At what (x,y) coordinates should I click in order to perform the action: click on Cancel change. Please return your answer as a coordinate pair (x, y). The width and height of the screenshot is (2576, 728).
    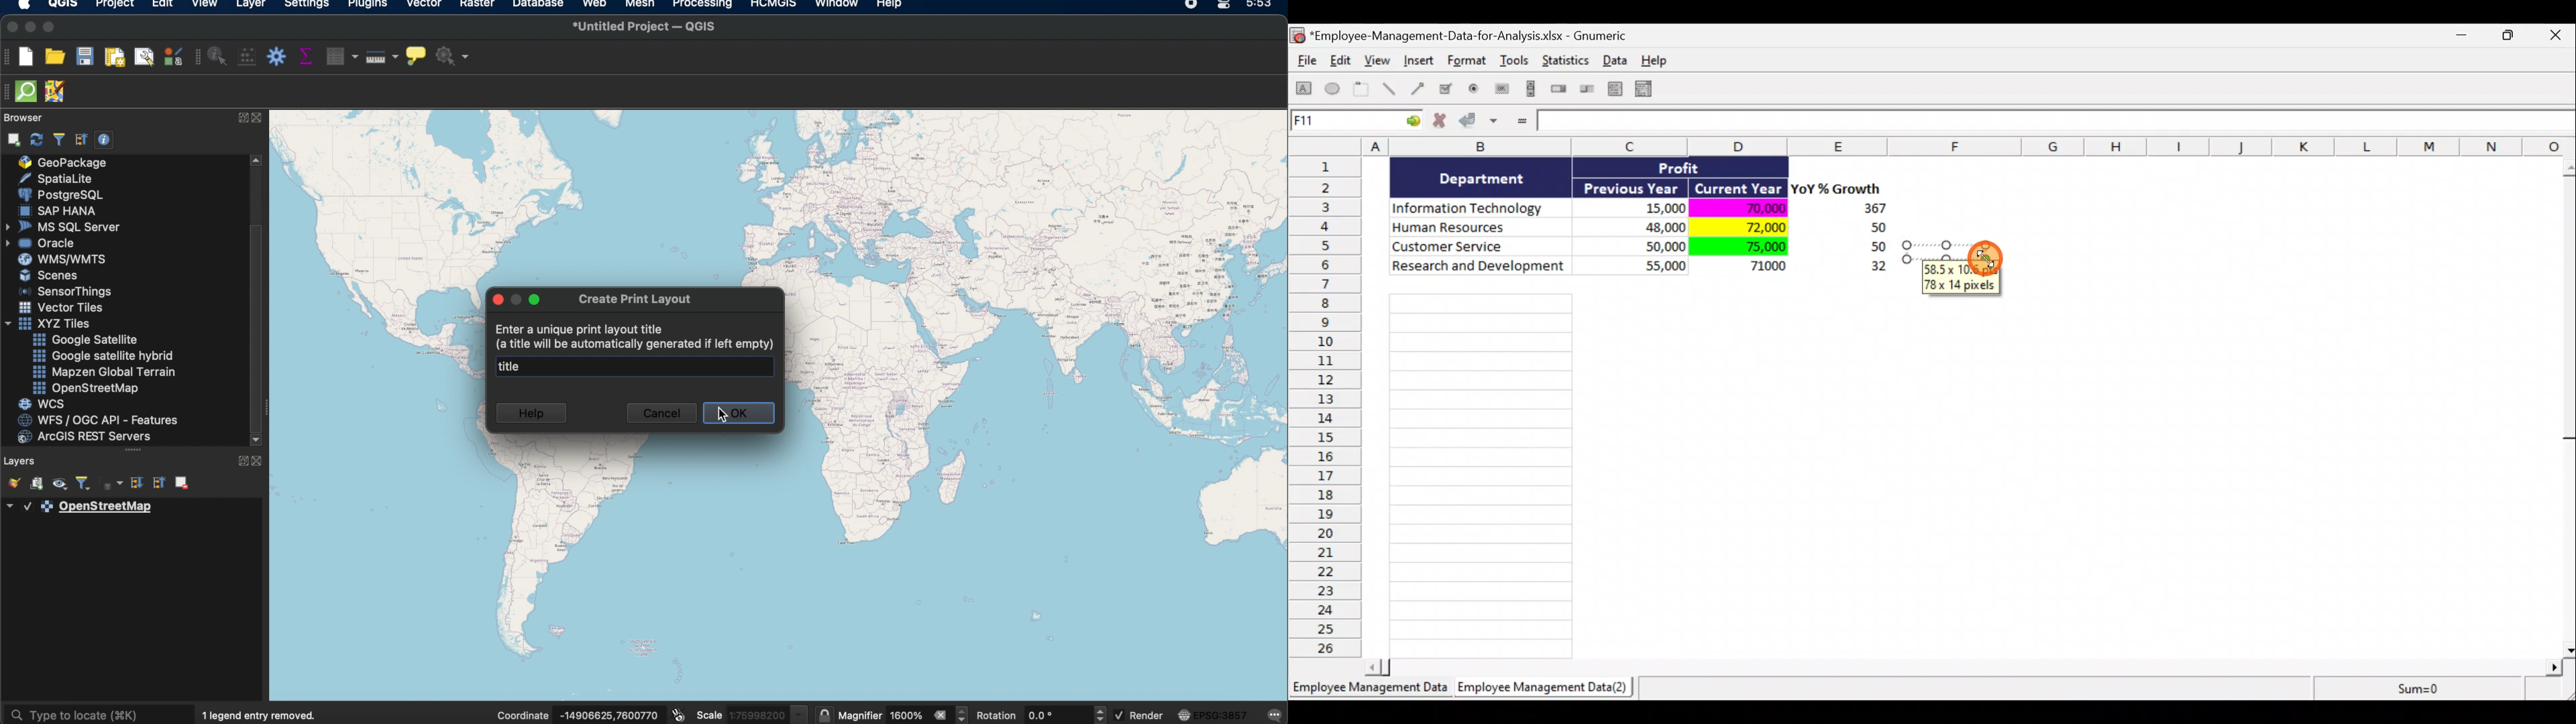
    Looking at the image, I should click on (1444, 123).